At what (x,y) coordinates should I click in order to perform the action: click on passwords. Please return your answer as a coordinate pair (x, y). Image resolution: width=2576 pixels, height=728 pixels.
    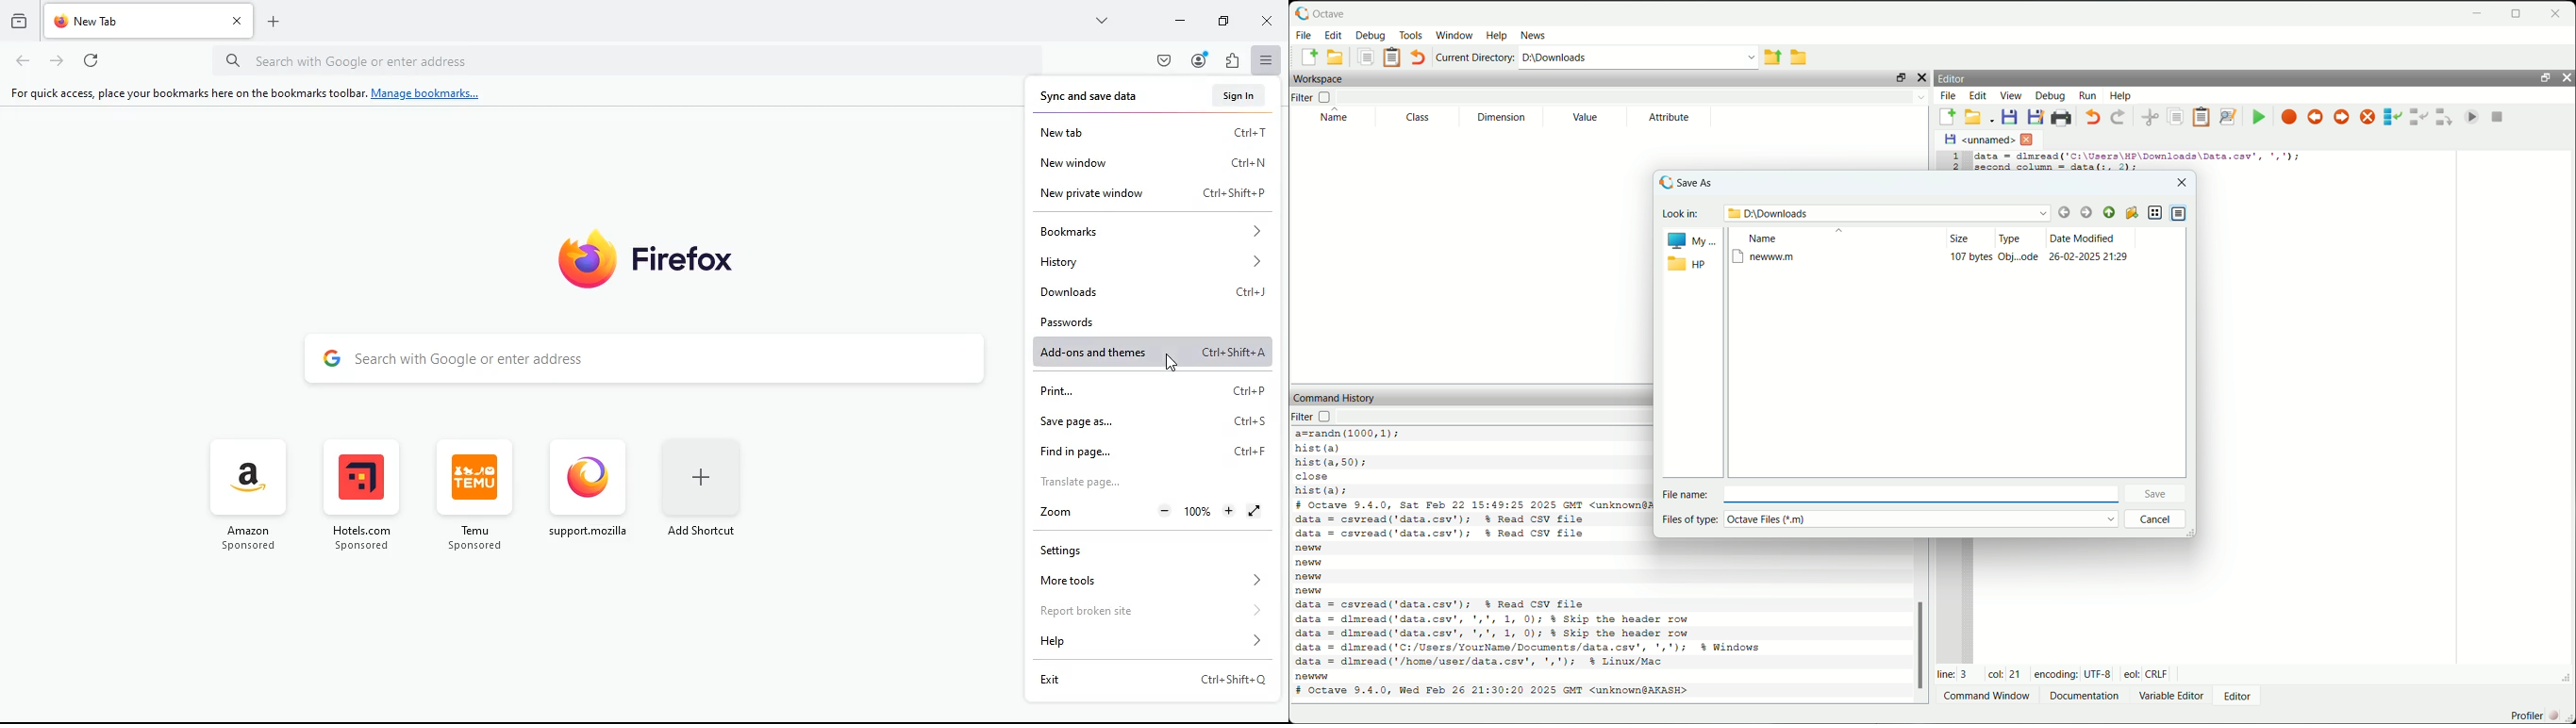
    Looking at the image, I should click on (1154, 321).